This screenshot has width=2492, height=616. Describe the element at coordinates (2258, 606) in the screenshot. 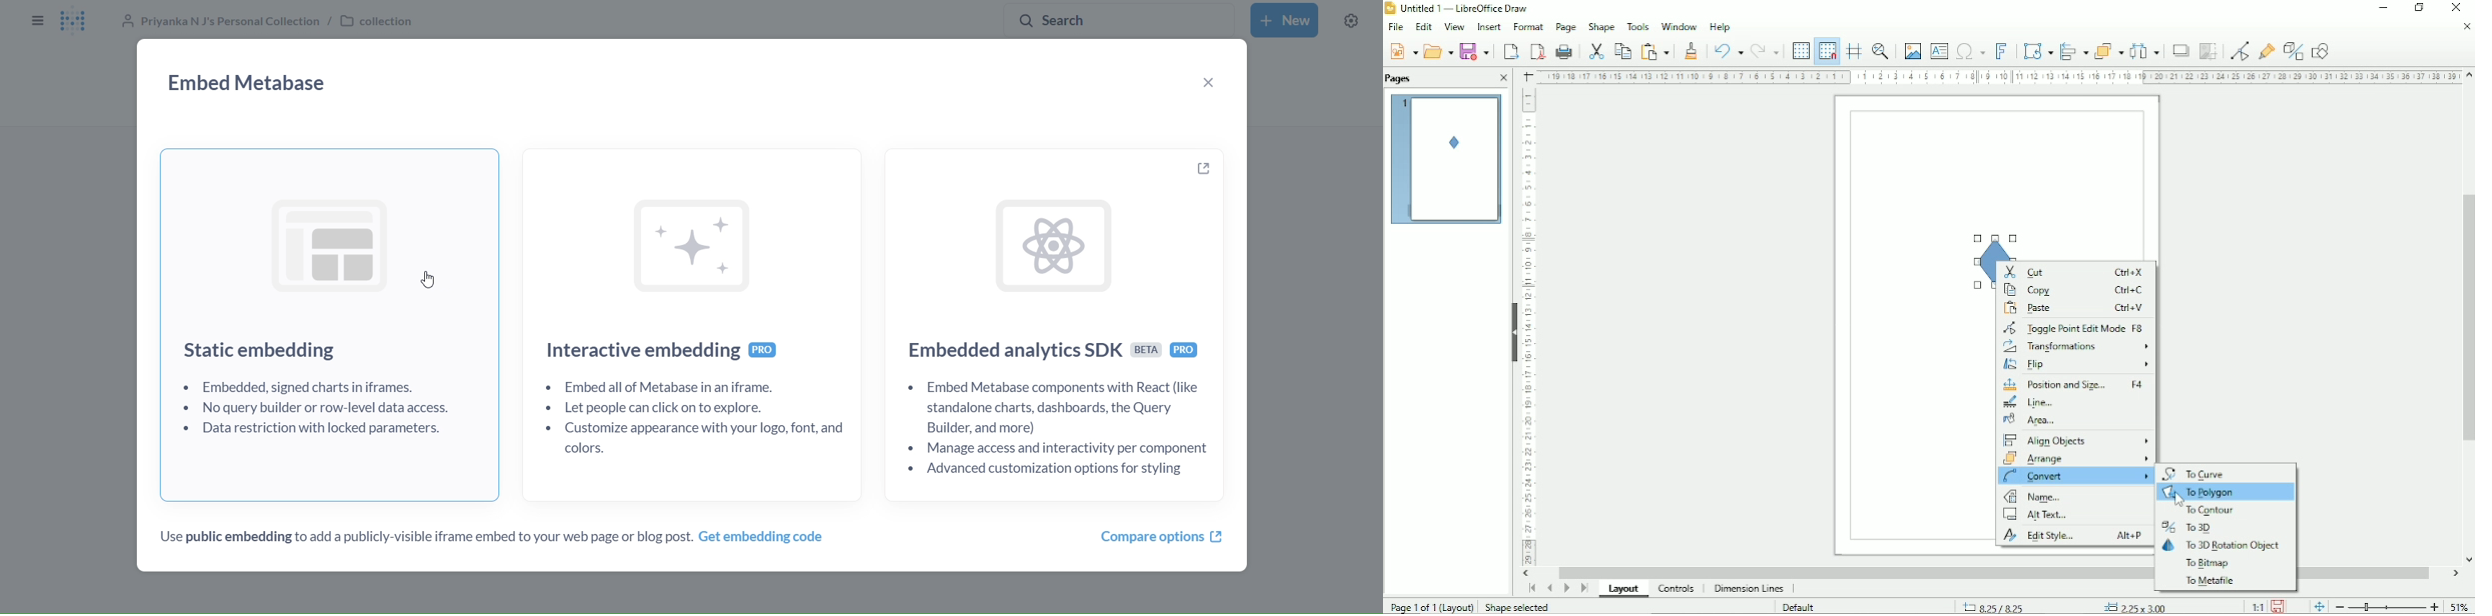

I see `Scaling factor` at that location.